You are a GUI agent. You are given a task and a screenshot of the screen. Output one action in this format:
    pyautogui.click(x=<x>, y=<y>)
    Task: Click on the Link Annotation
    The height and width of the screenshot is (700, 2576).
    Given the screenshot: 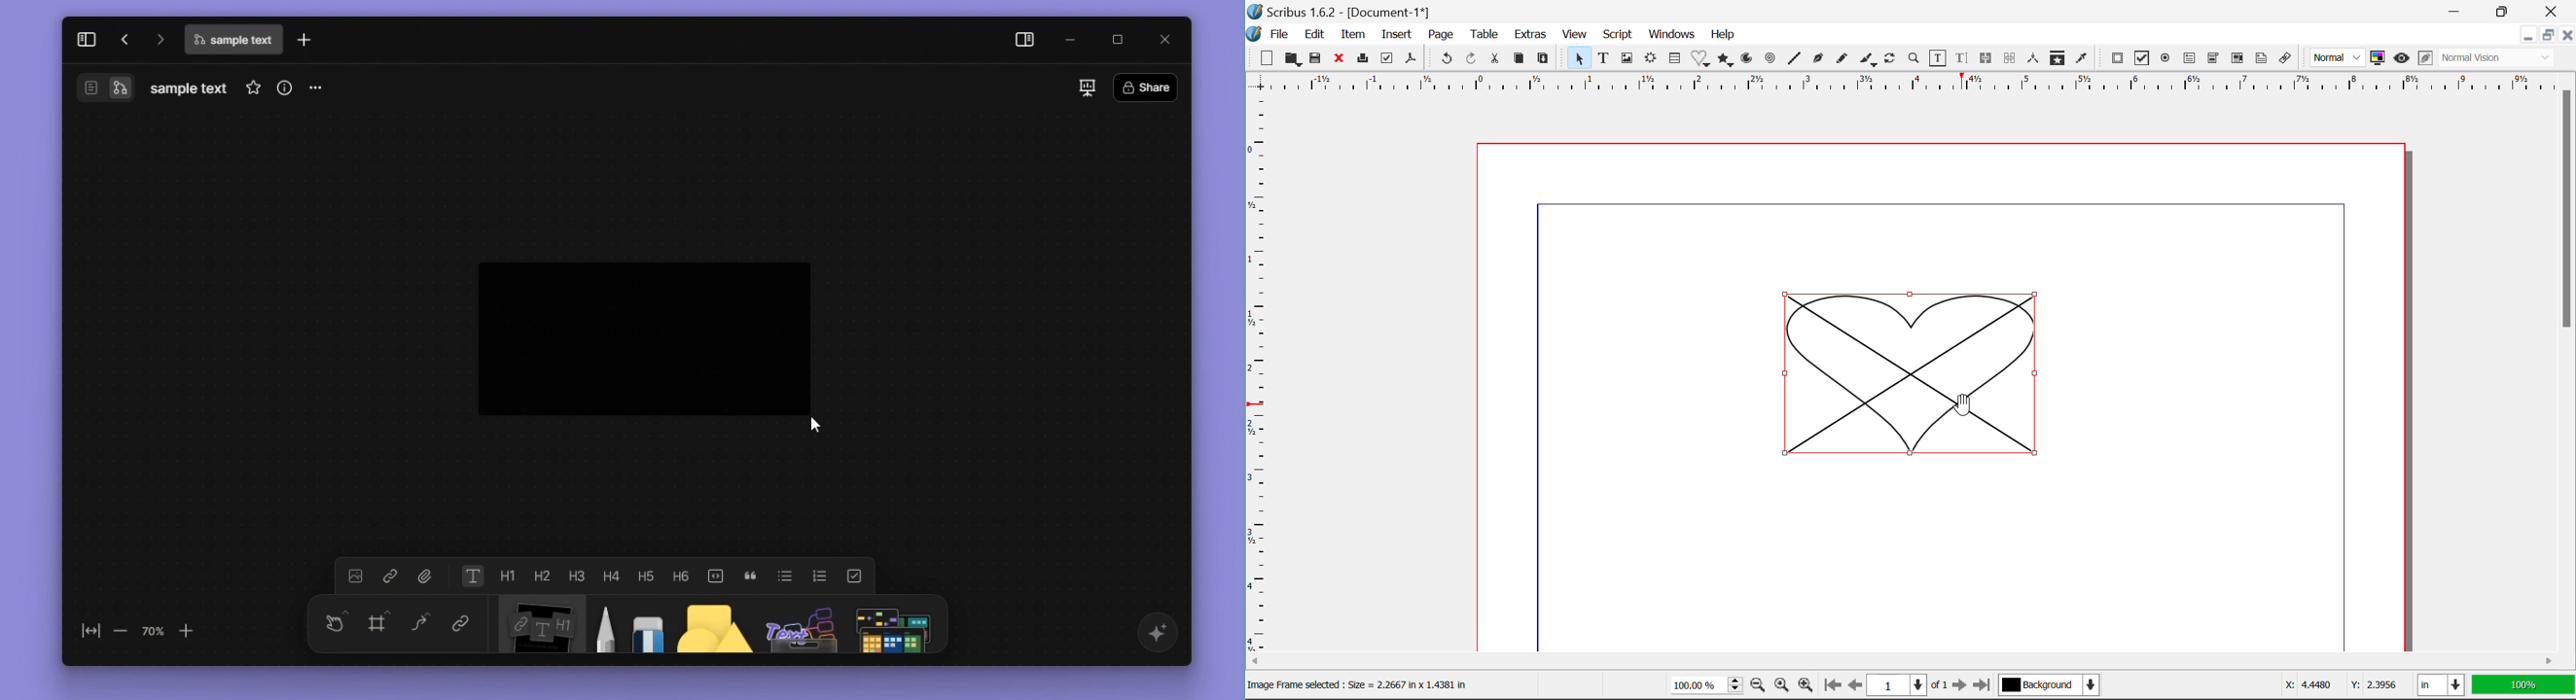 What is the action you would take?
    pyautogui.click(x=2286, y=59)
    